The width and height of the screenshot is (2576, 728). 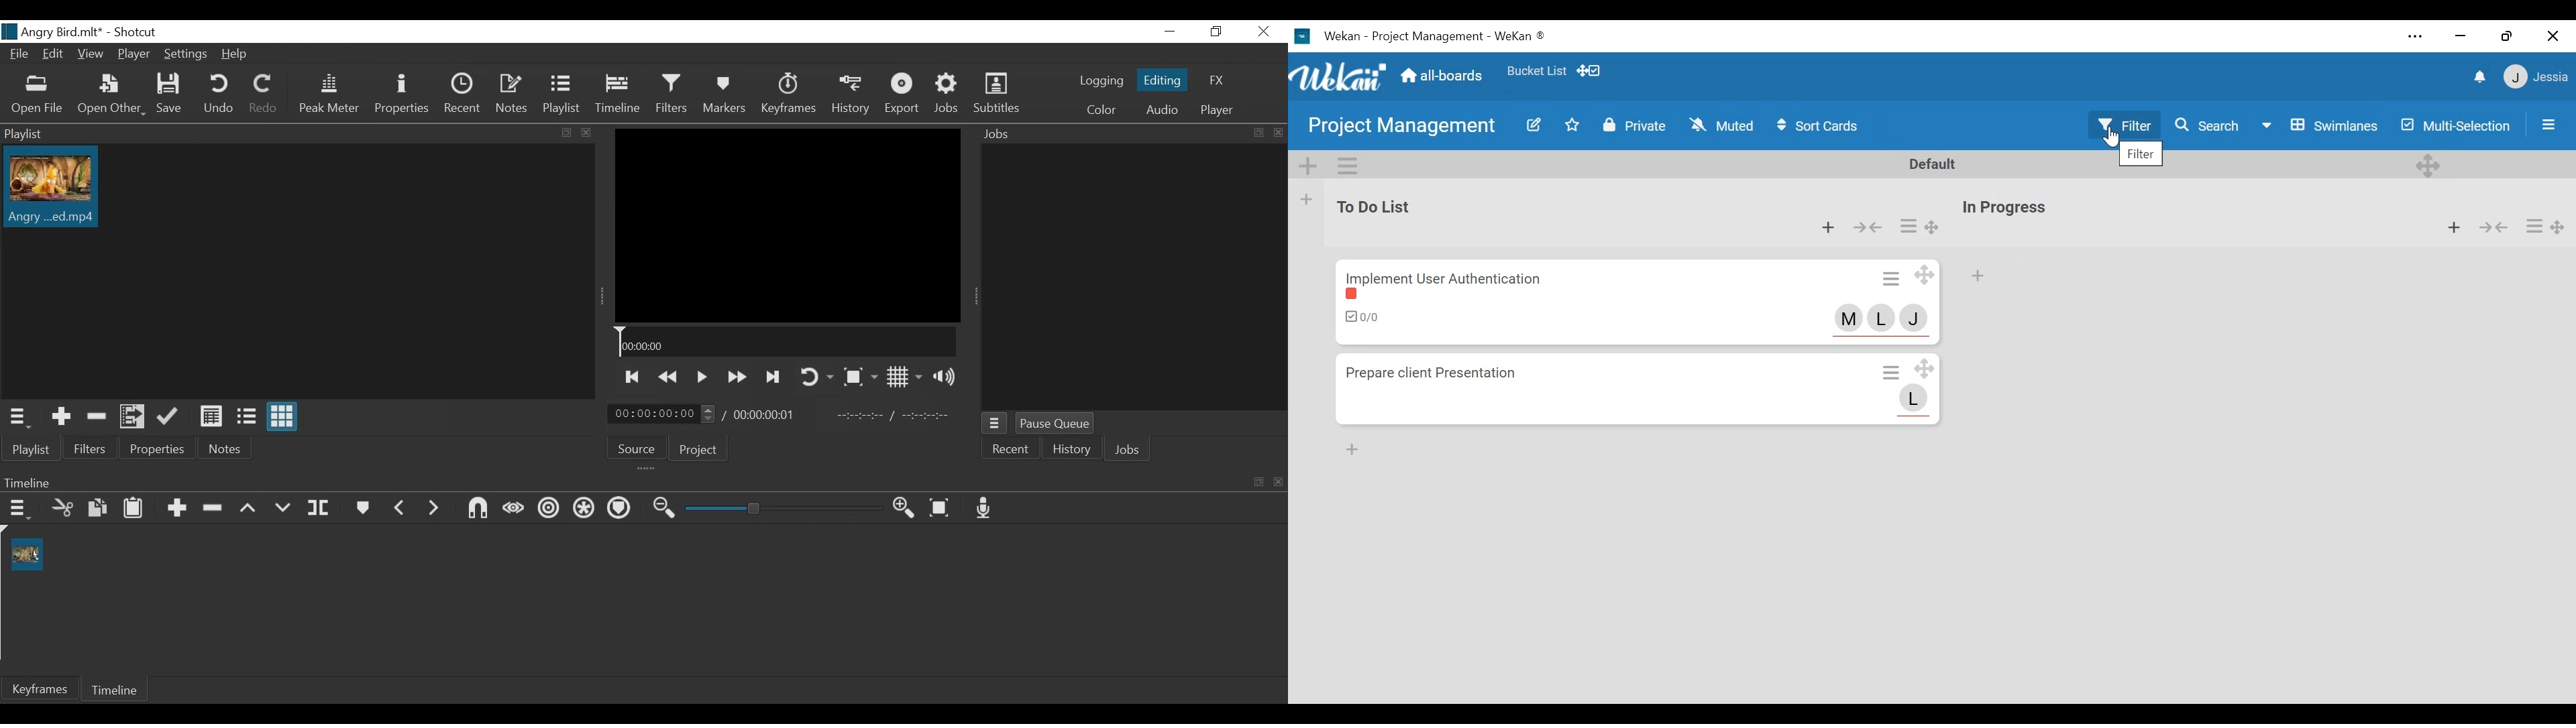 I want to click on card actions, so click(x=2529, y=229).